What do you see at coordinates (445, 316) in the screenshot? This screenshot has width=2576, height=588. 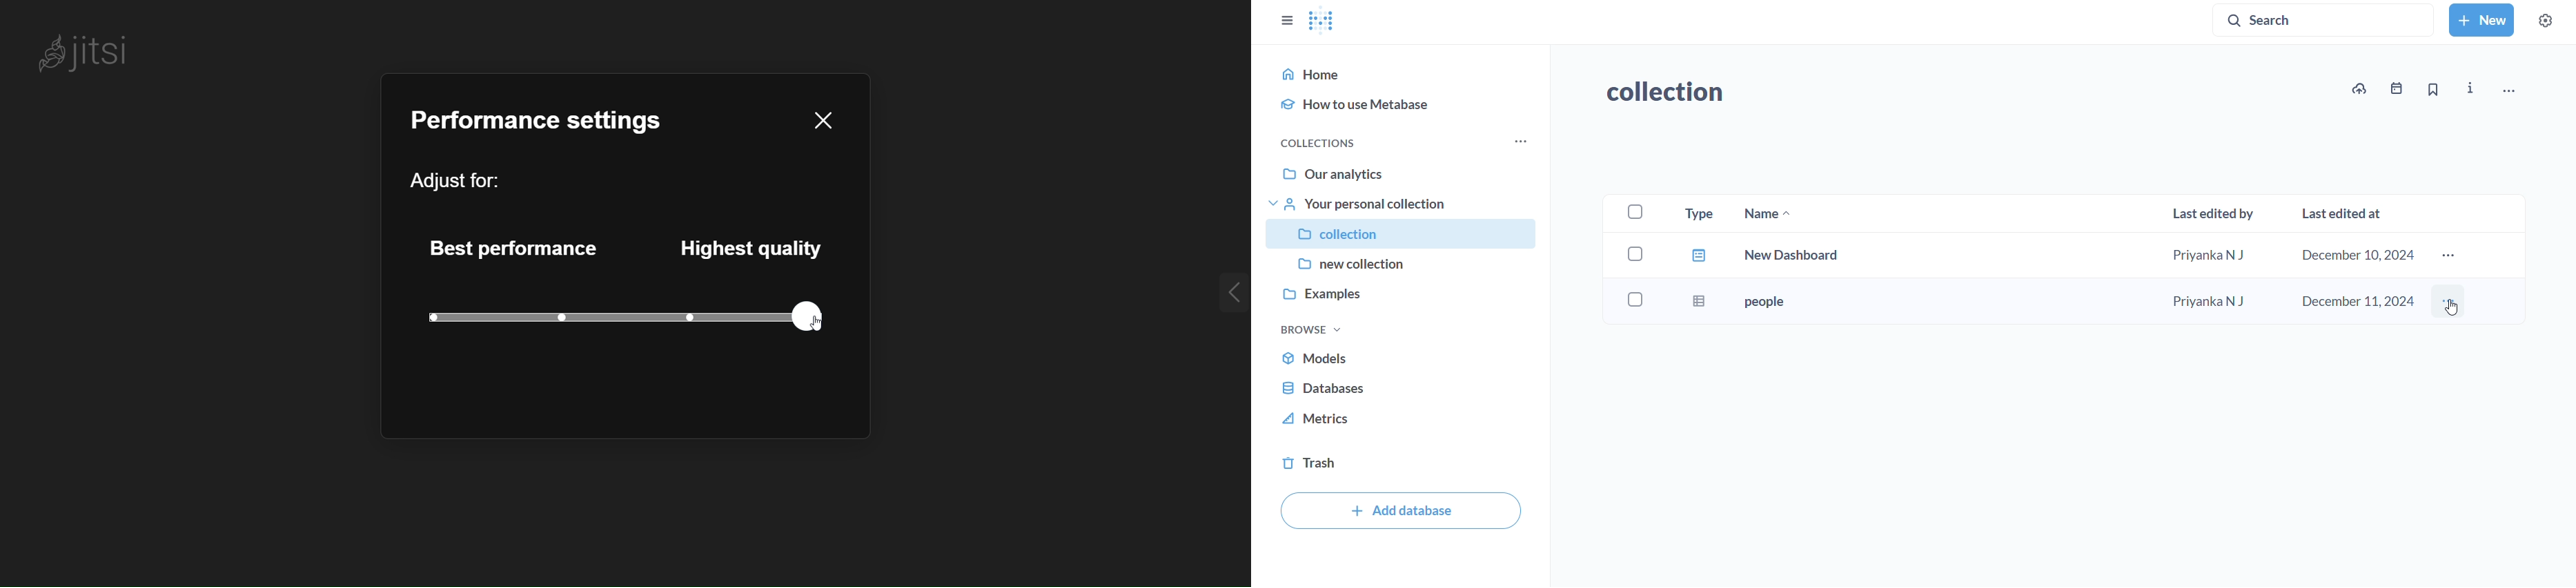 I see `current level` at bounding box center [445, 316].